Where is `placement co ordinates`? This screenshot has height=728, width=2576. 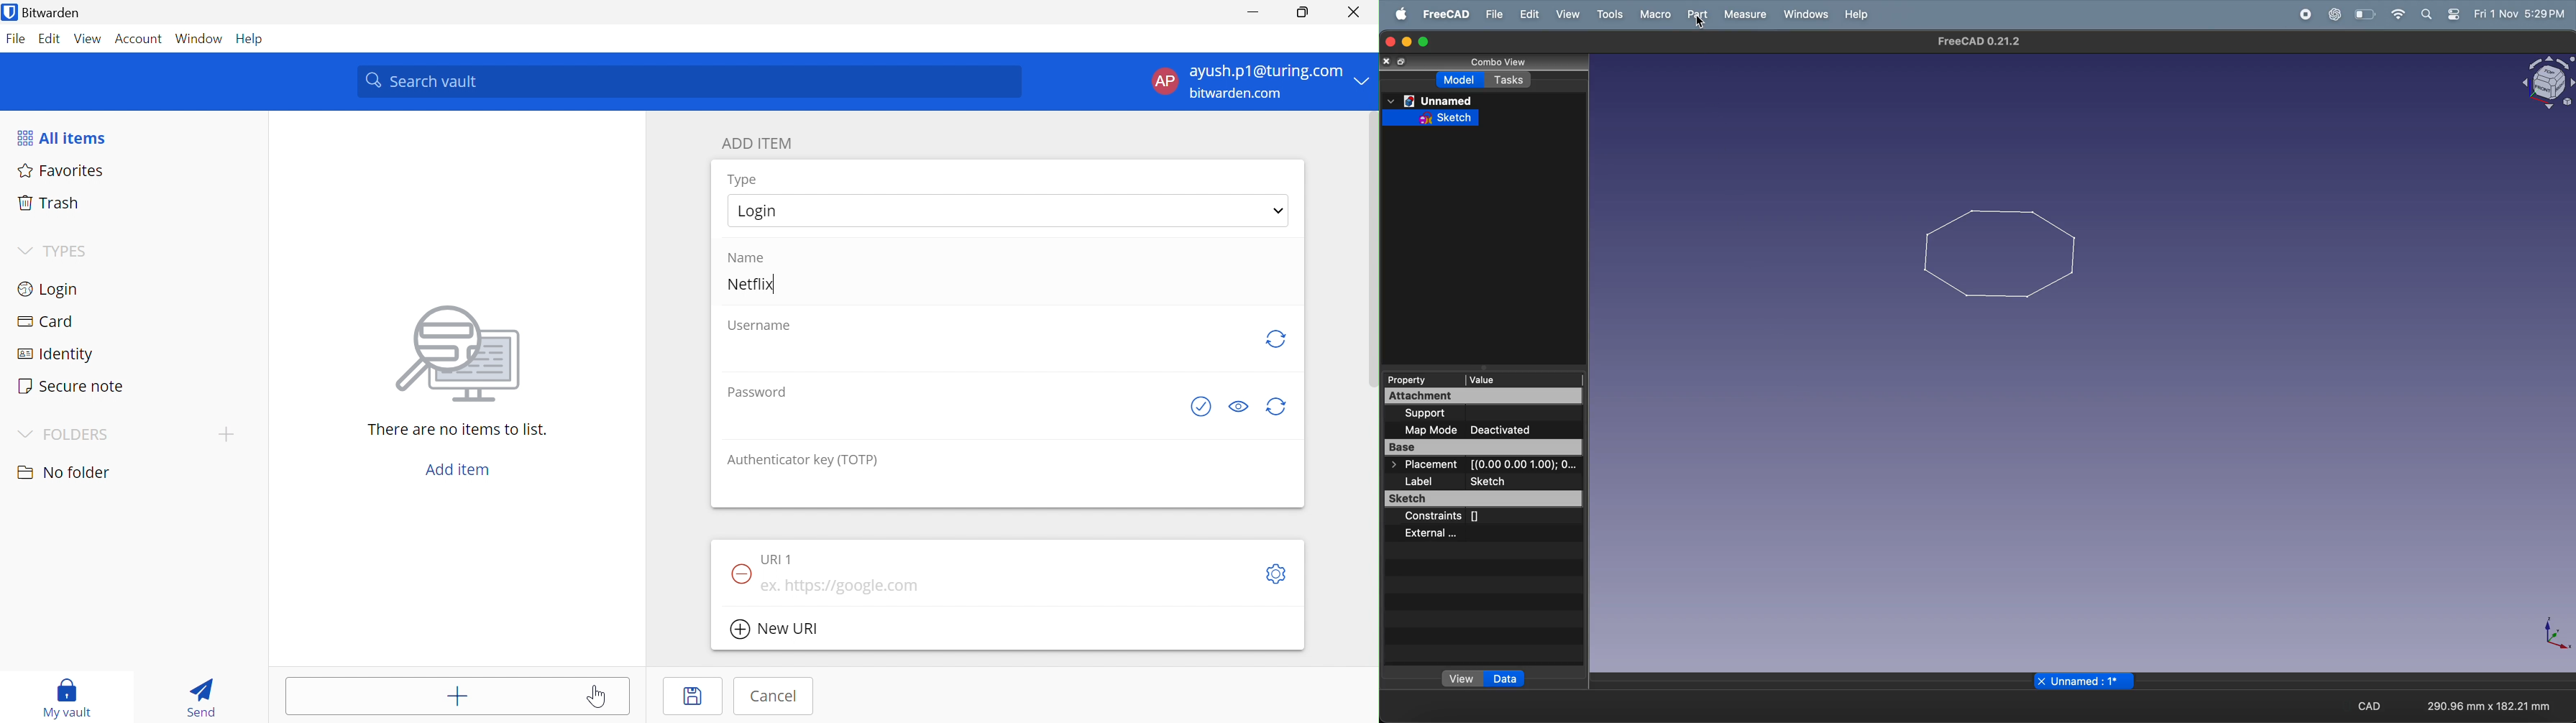
placement co ordinates is located at coordinates (1483, 466).